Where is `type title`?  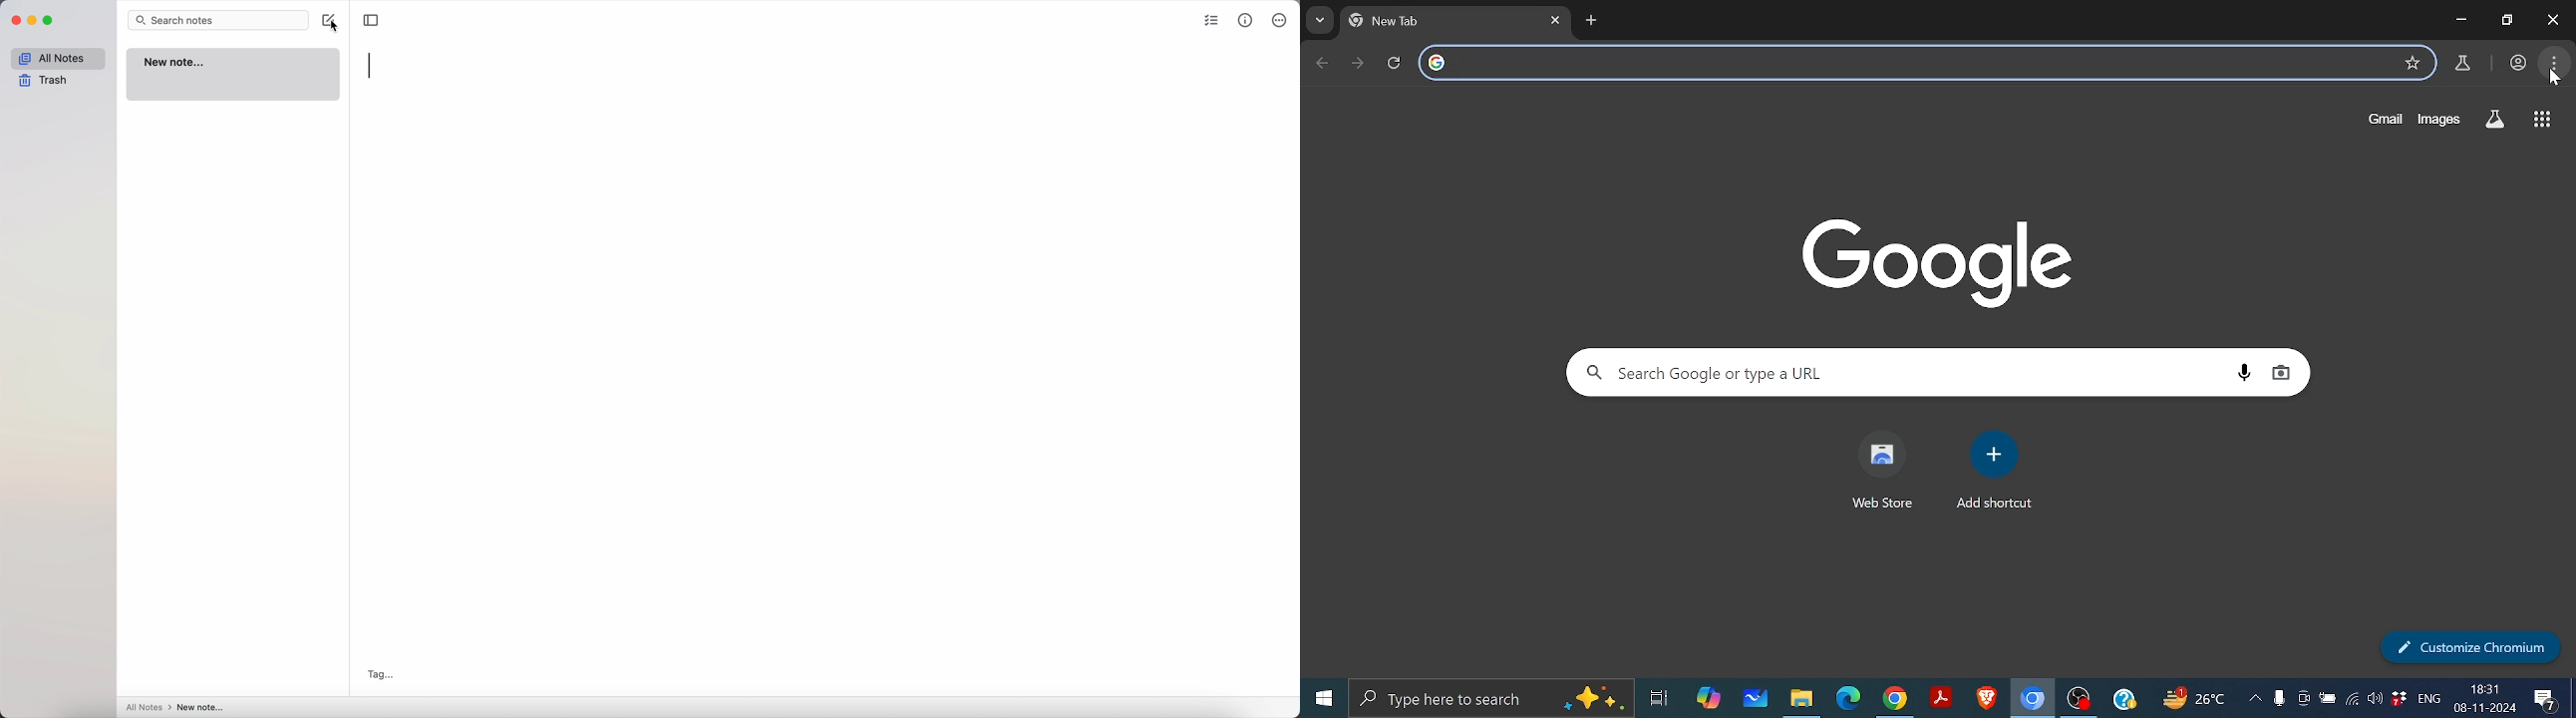
type title is located at coordinates (373, 67).